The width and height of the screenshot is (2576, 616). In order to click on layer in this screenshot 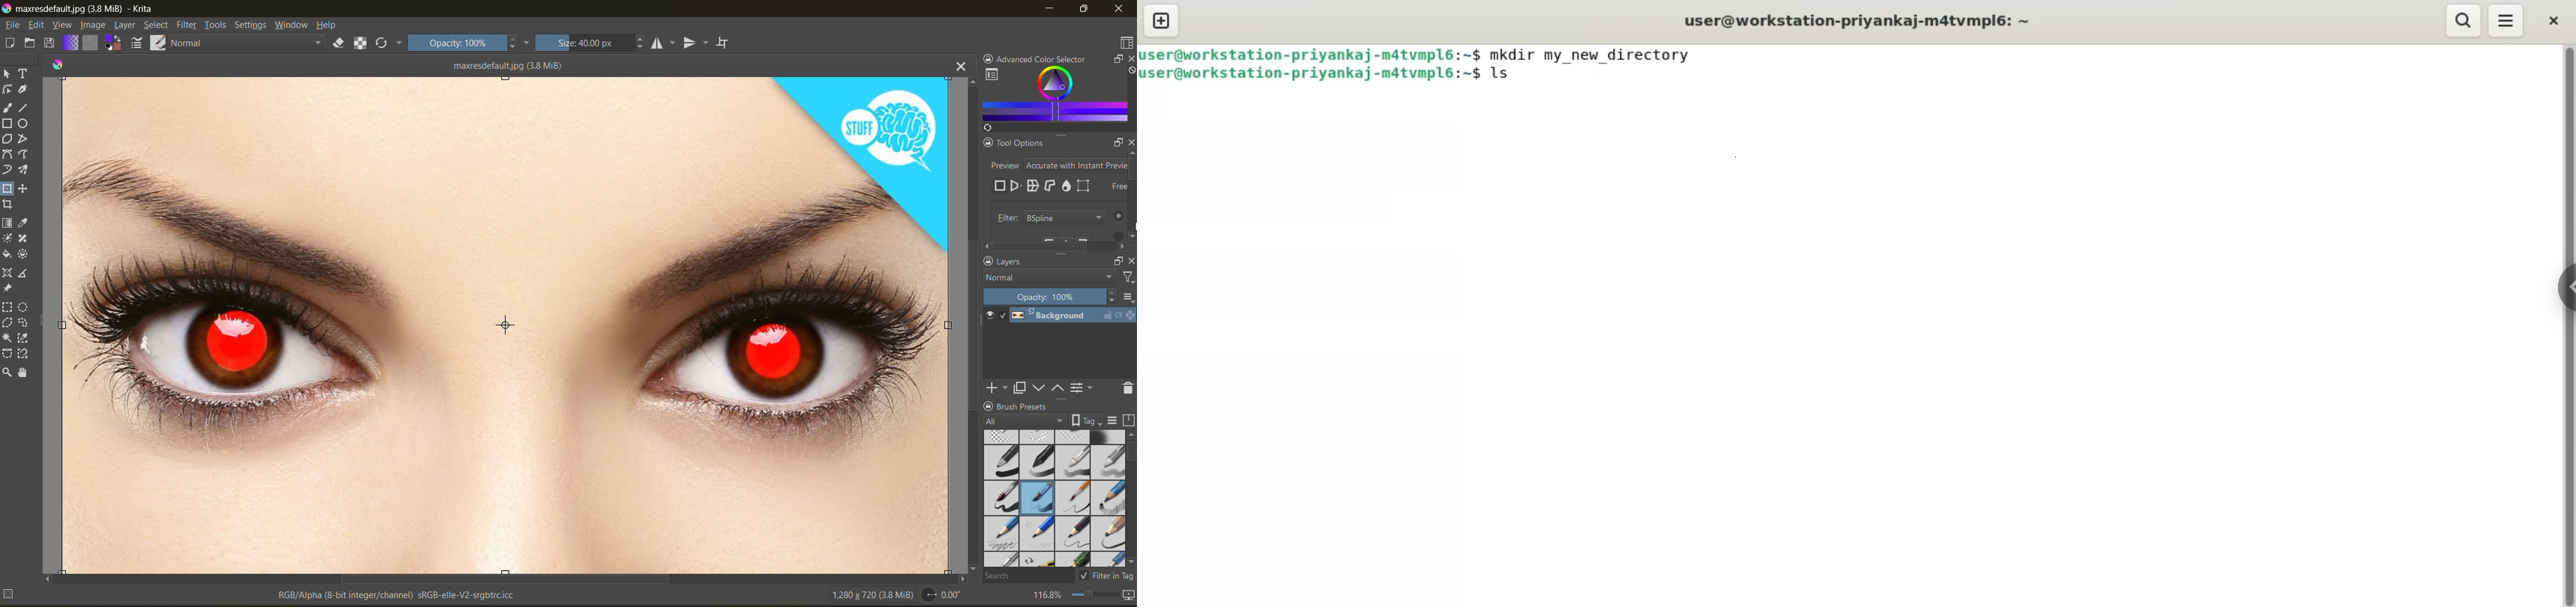, I will do `click(125, 25)`.